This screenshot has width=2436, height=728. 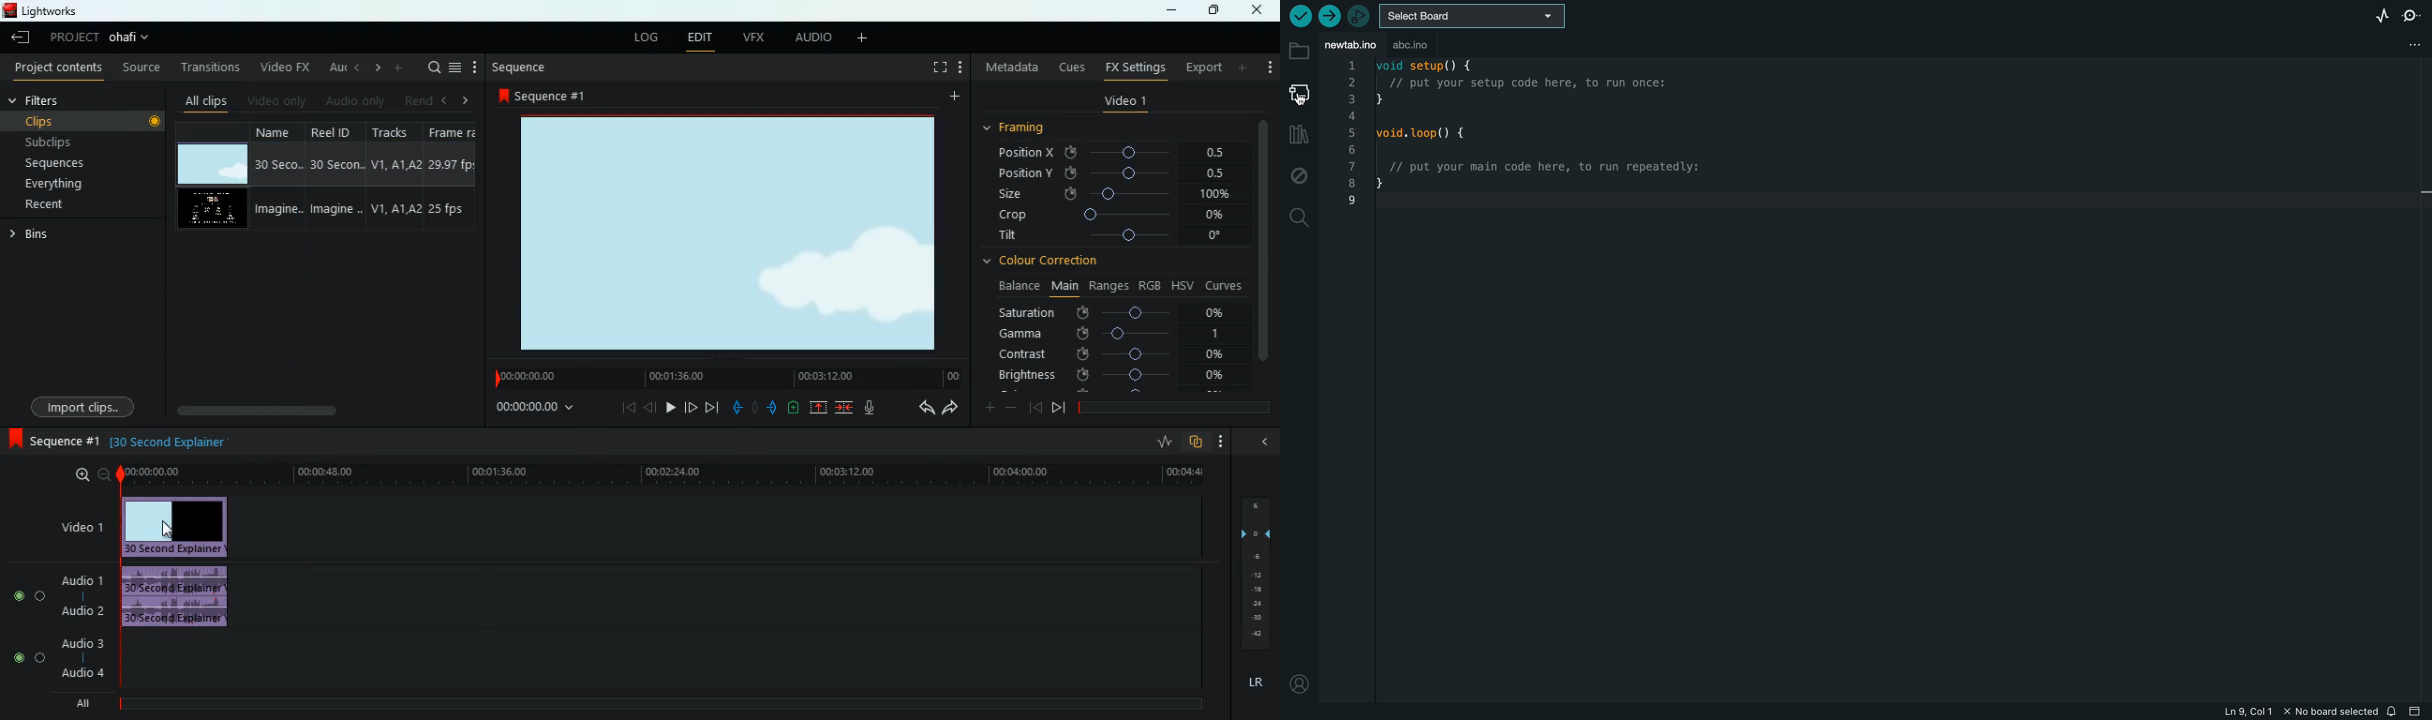 What do you see at coordinates (91, 475) in the screenshot?
I see `zoom` at bounding box center [91, 475].